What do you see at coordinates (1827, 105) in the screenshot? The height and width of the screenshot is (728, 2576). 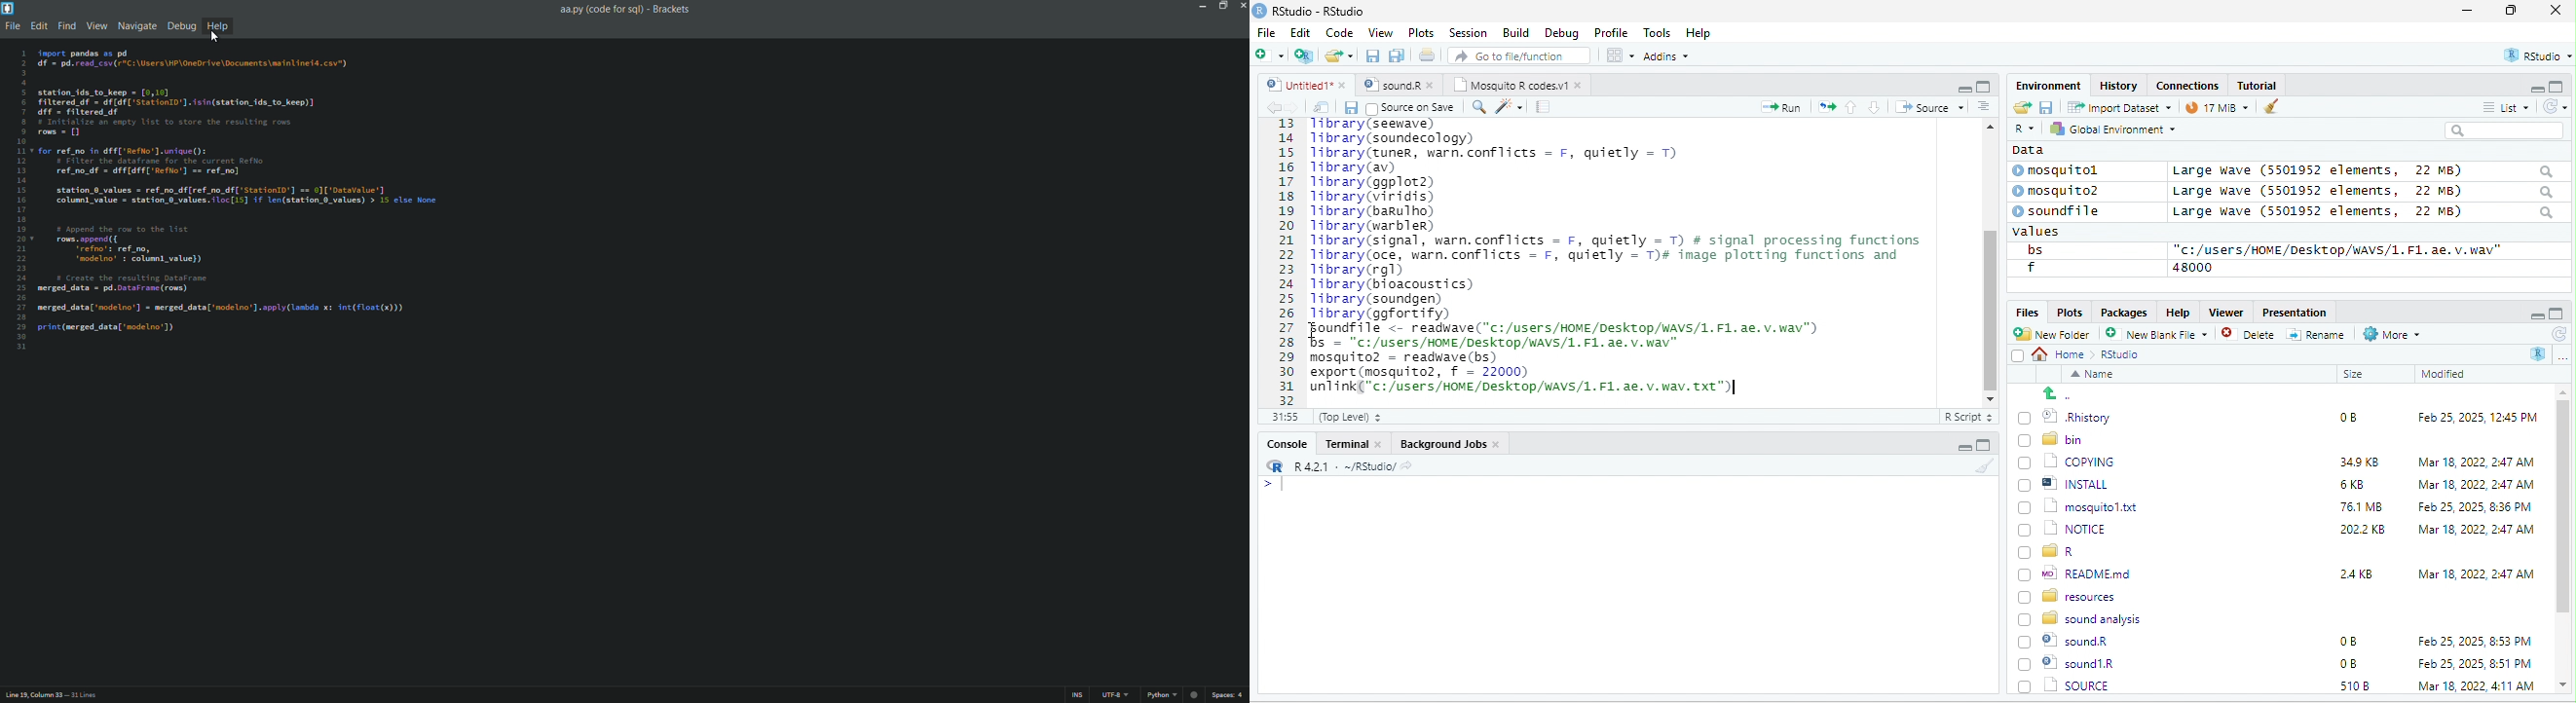 I see `open` at bounding box center [1827, 105].